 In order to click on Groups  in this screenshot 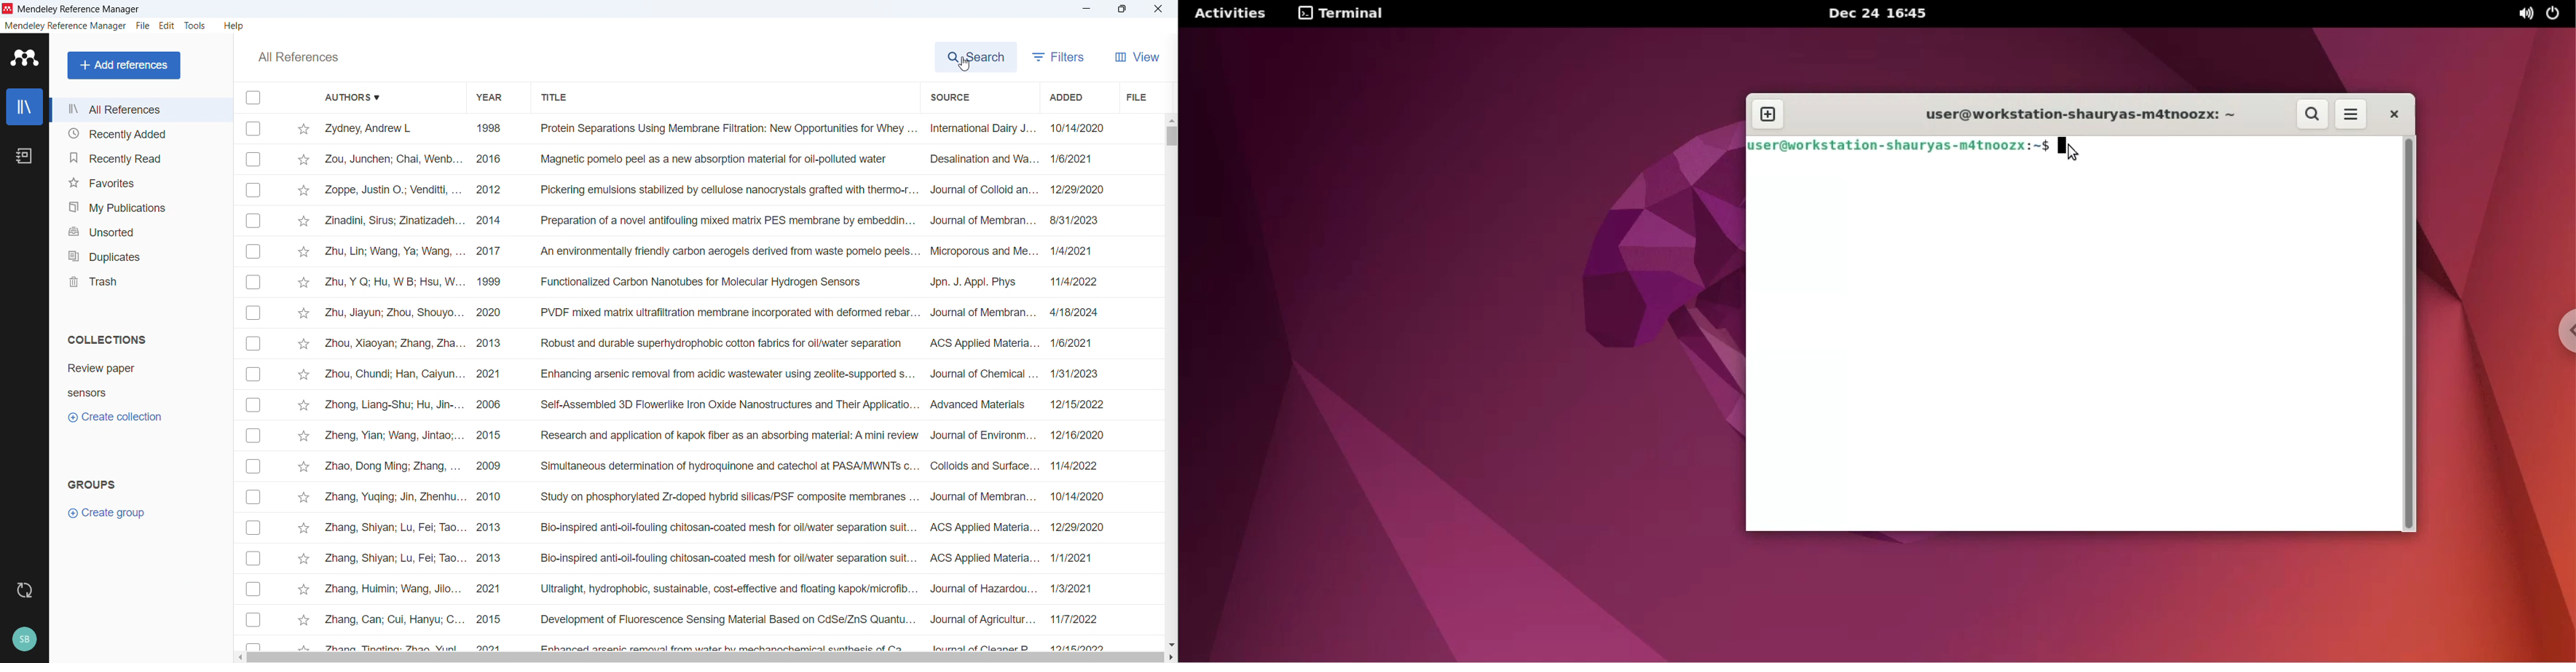, I will do `click(92, 484)`.